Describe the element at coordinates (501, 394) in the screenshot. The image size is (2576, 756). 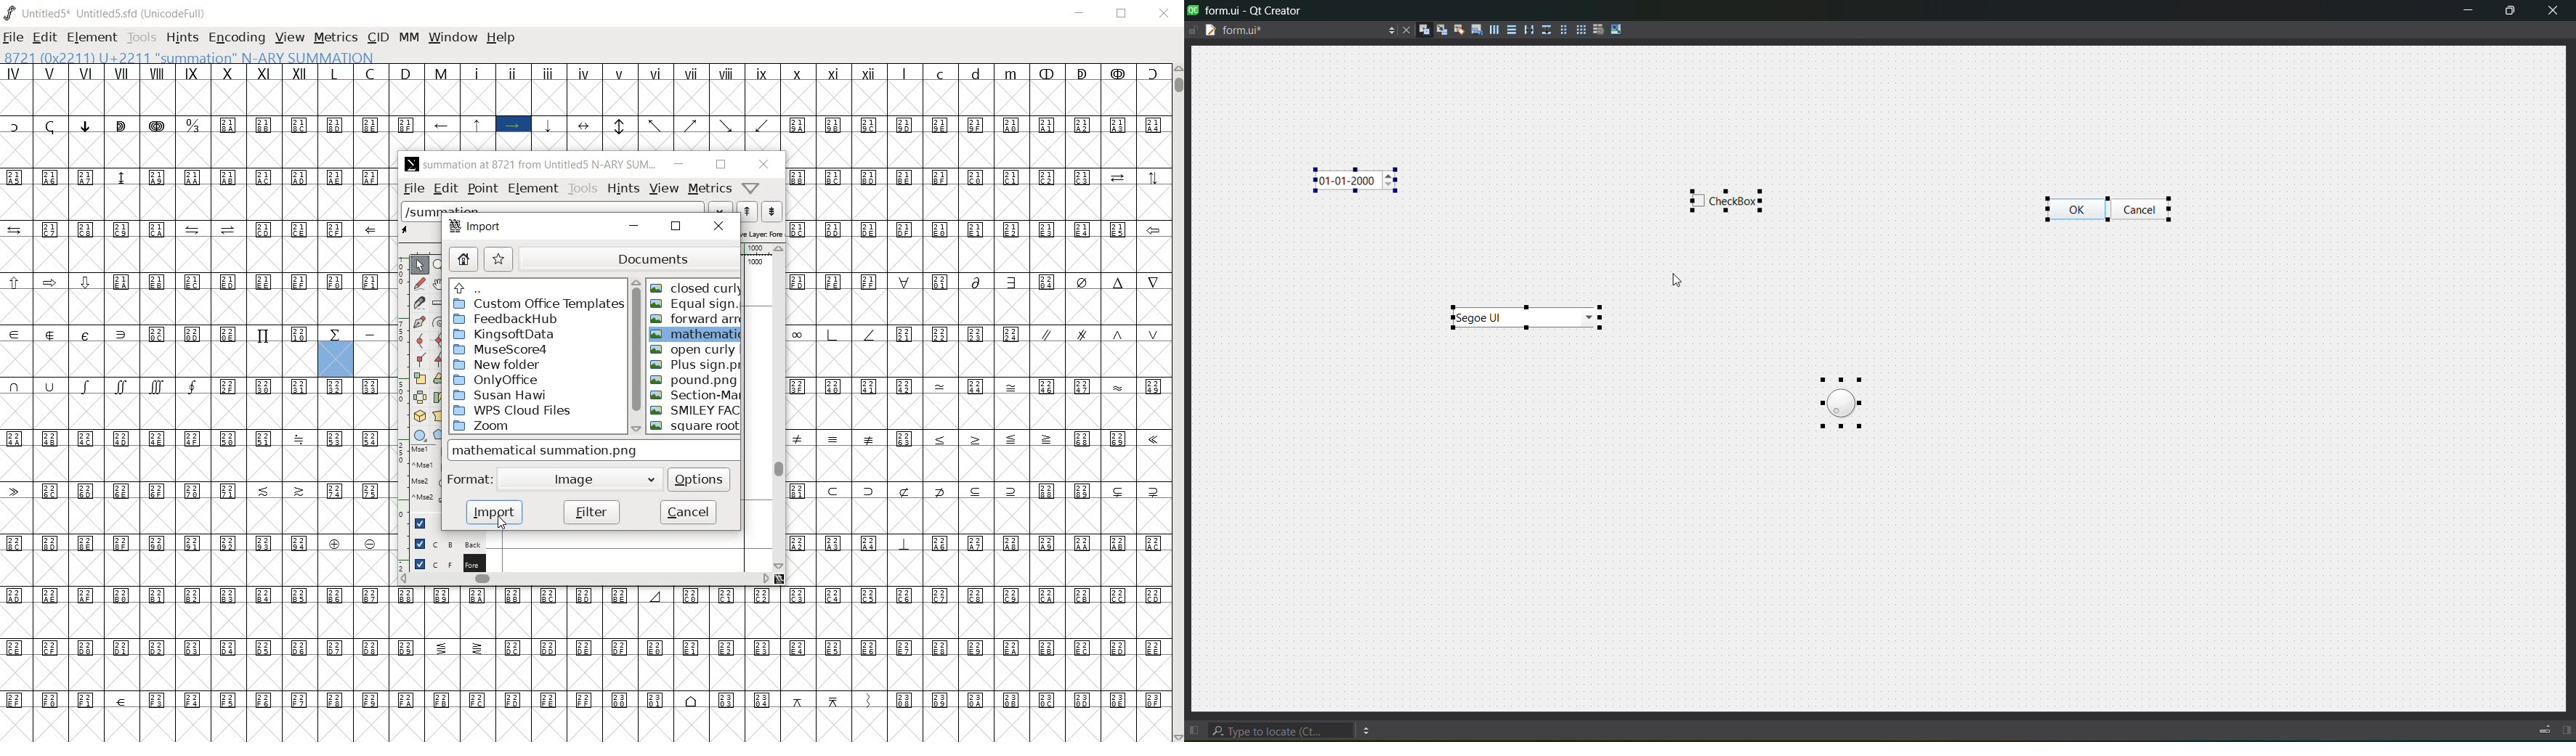
I see `Susan Hawi` at that location.